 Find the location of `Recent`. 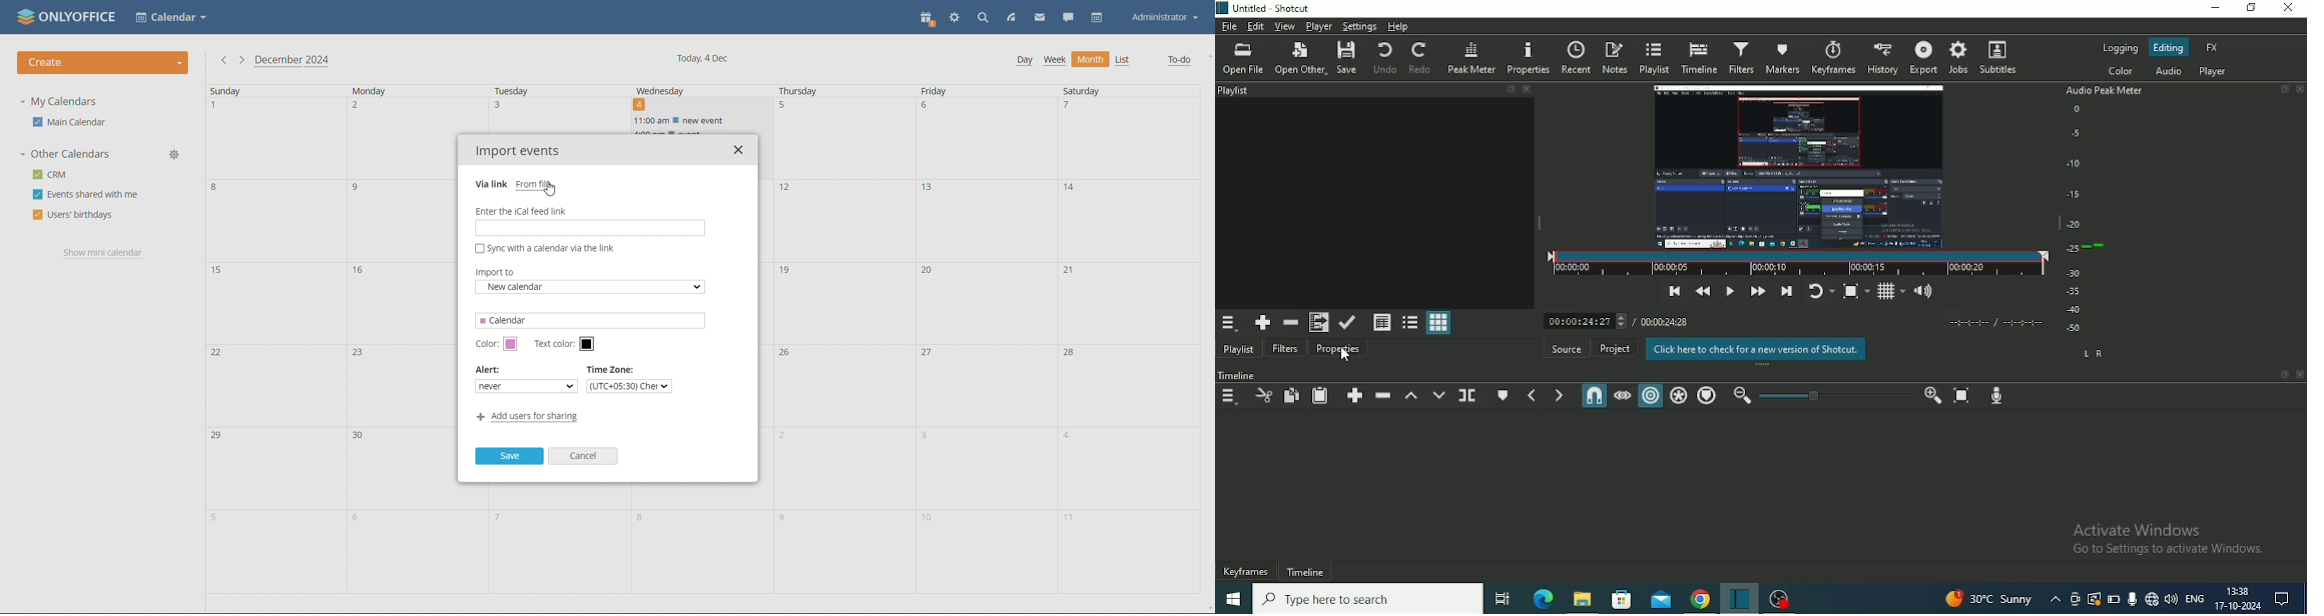

Recent is located at coordinates (1574, 57).